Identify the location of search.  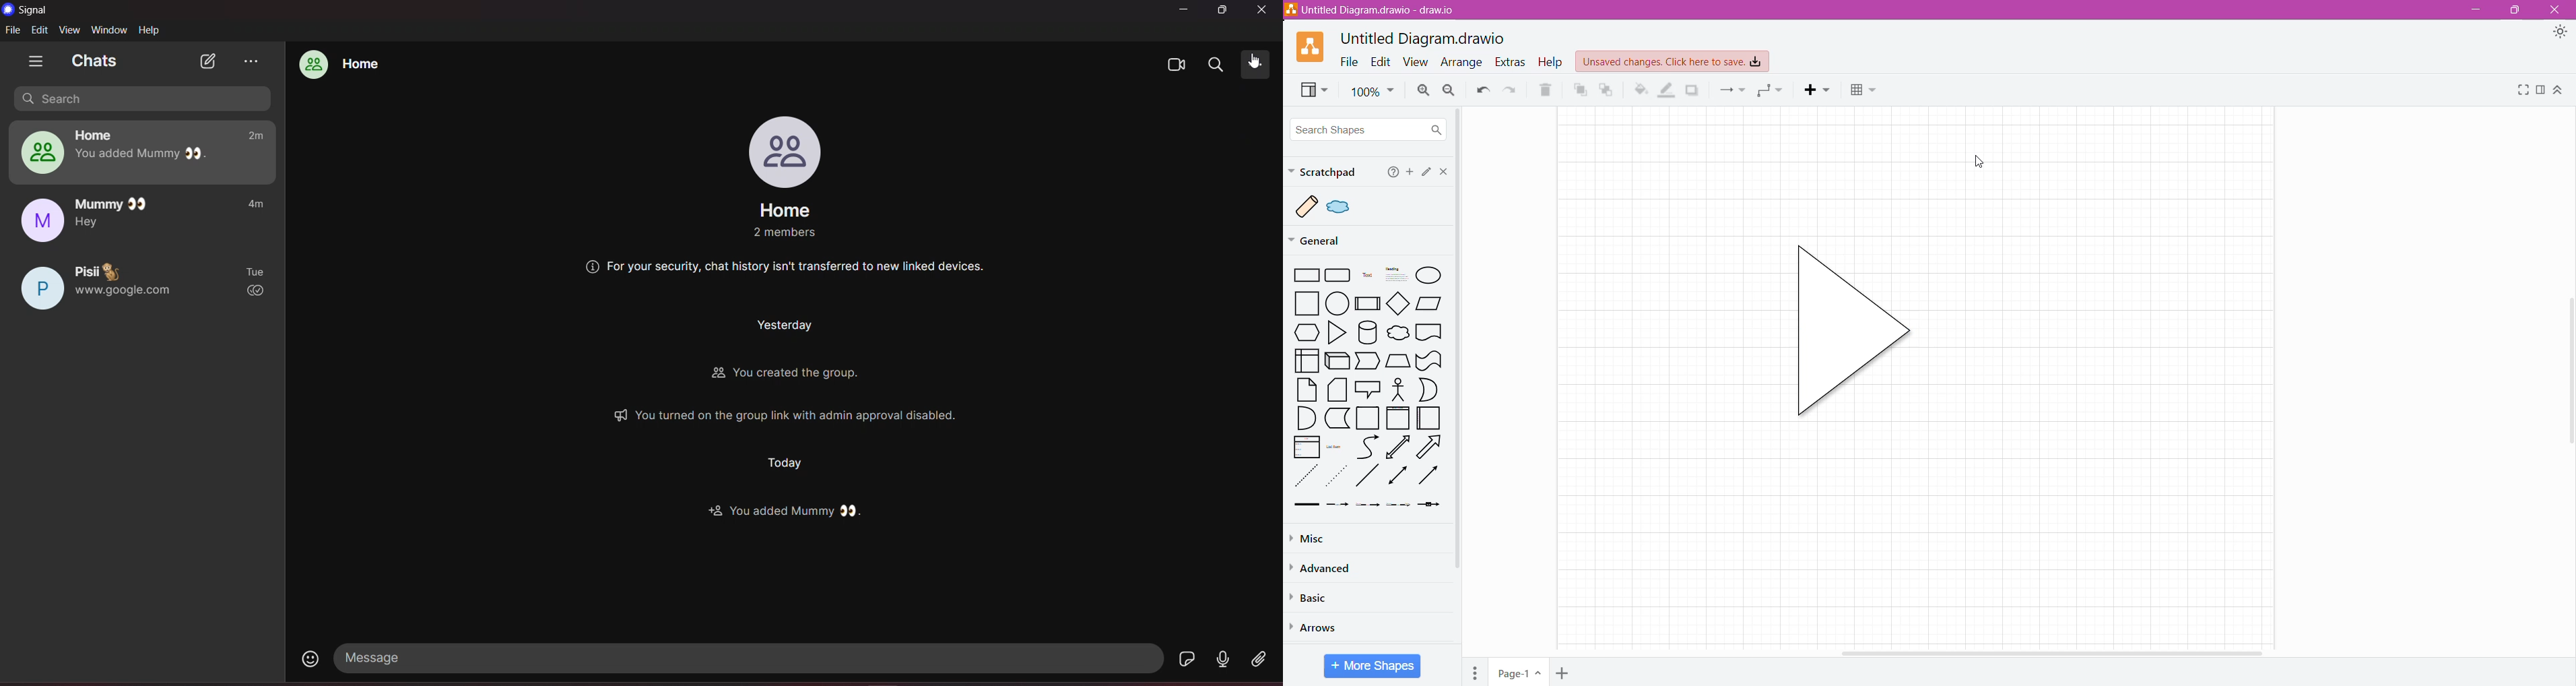
(143, 98).